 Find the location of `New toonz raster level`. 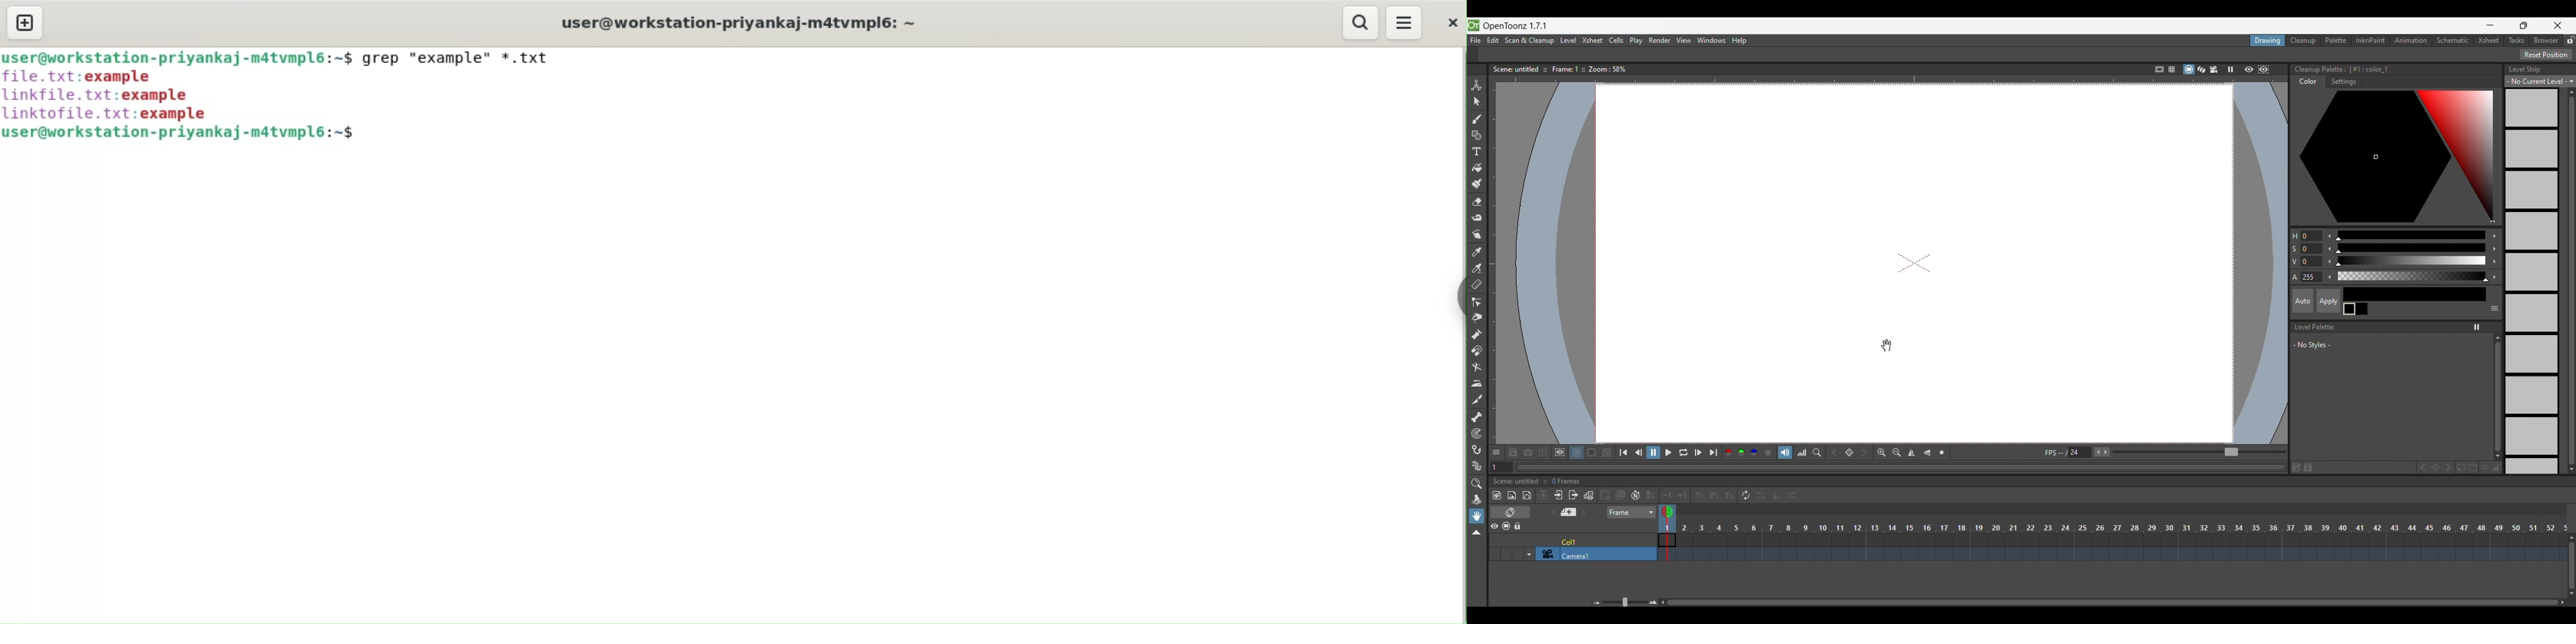

New toonz raster level is located at coordinates (1497, 495).